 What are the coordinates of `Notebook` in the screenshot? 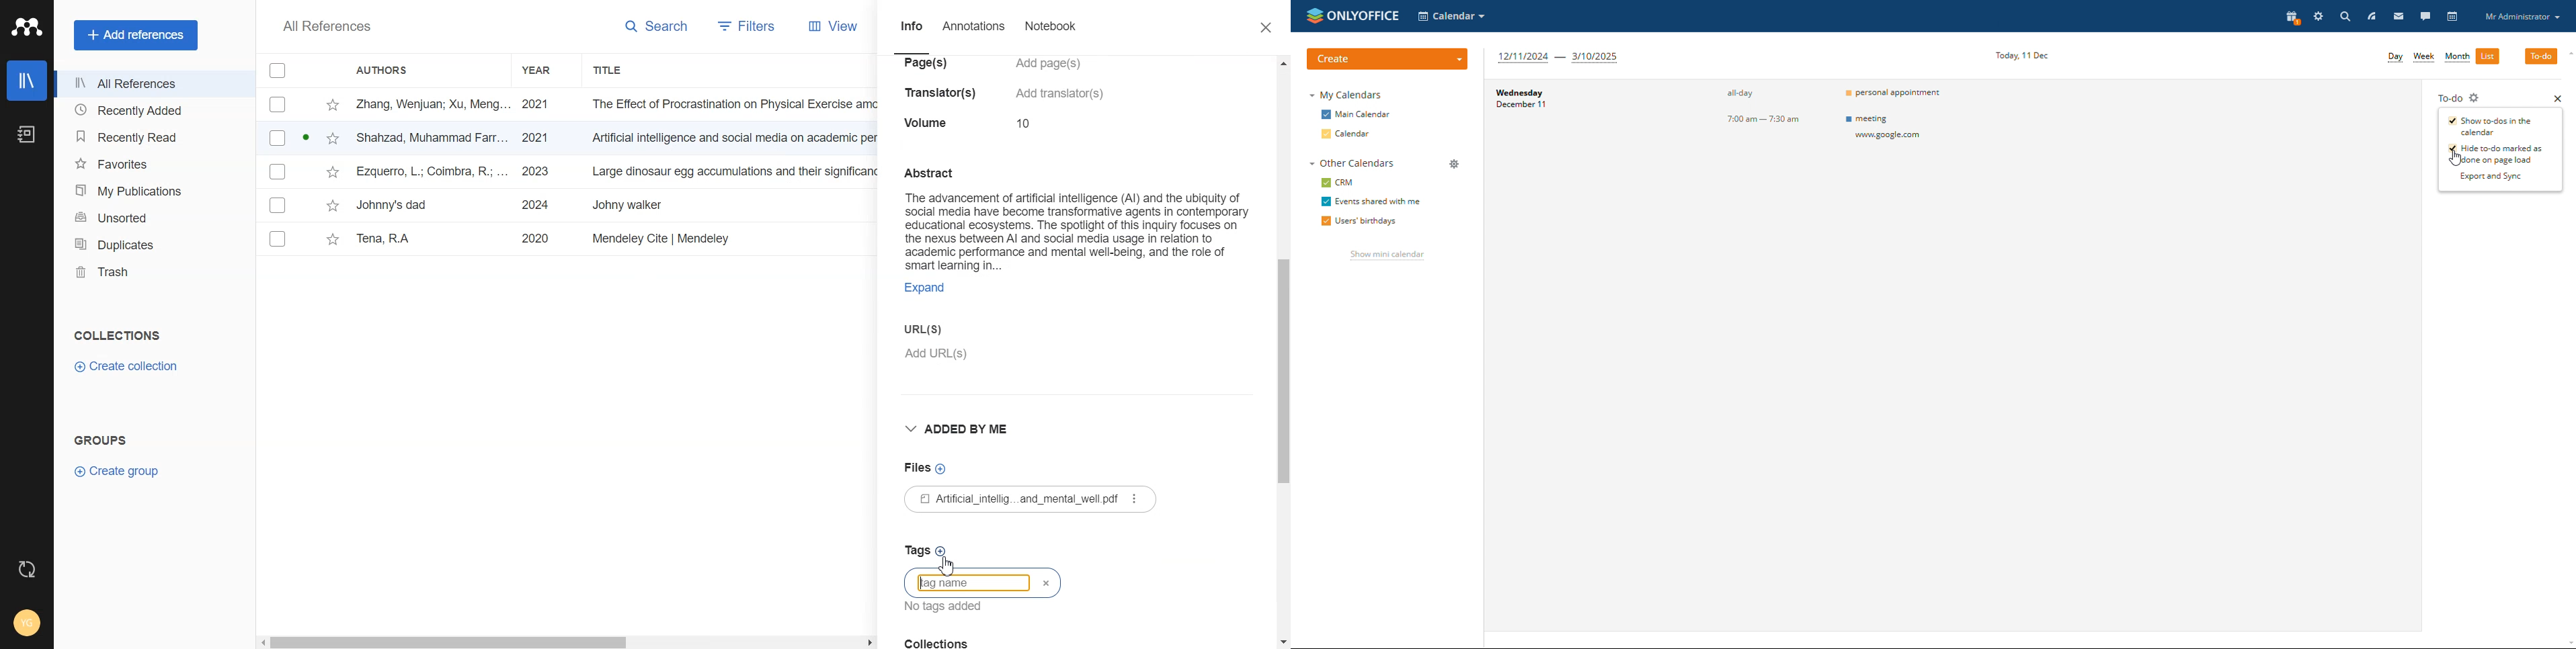 It's located at (26, 134).